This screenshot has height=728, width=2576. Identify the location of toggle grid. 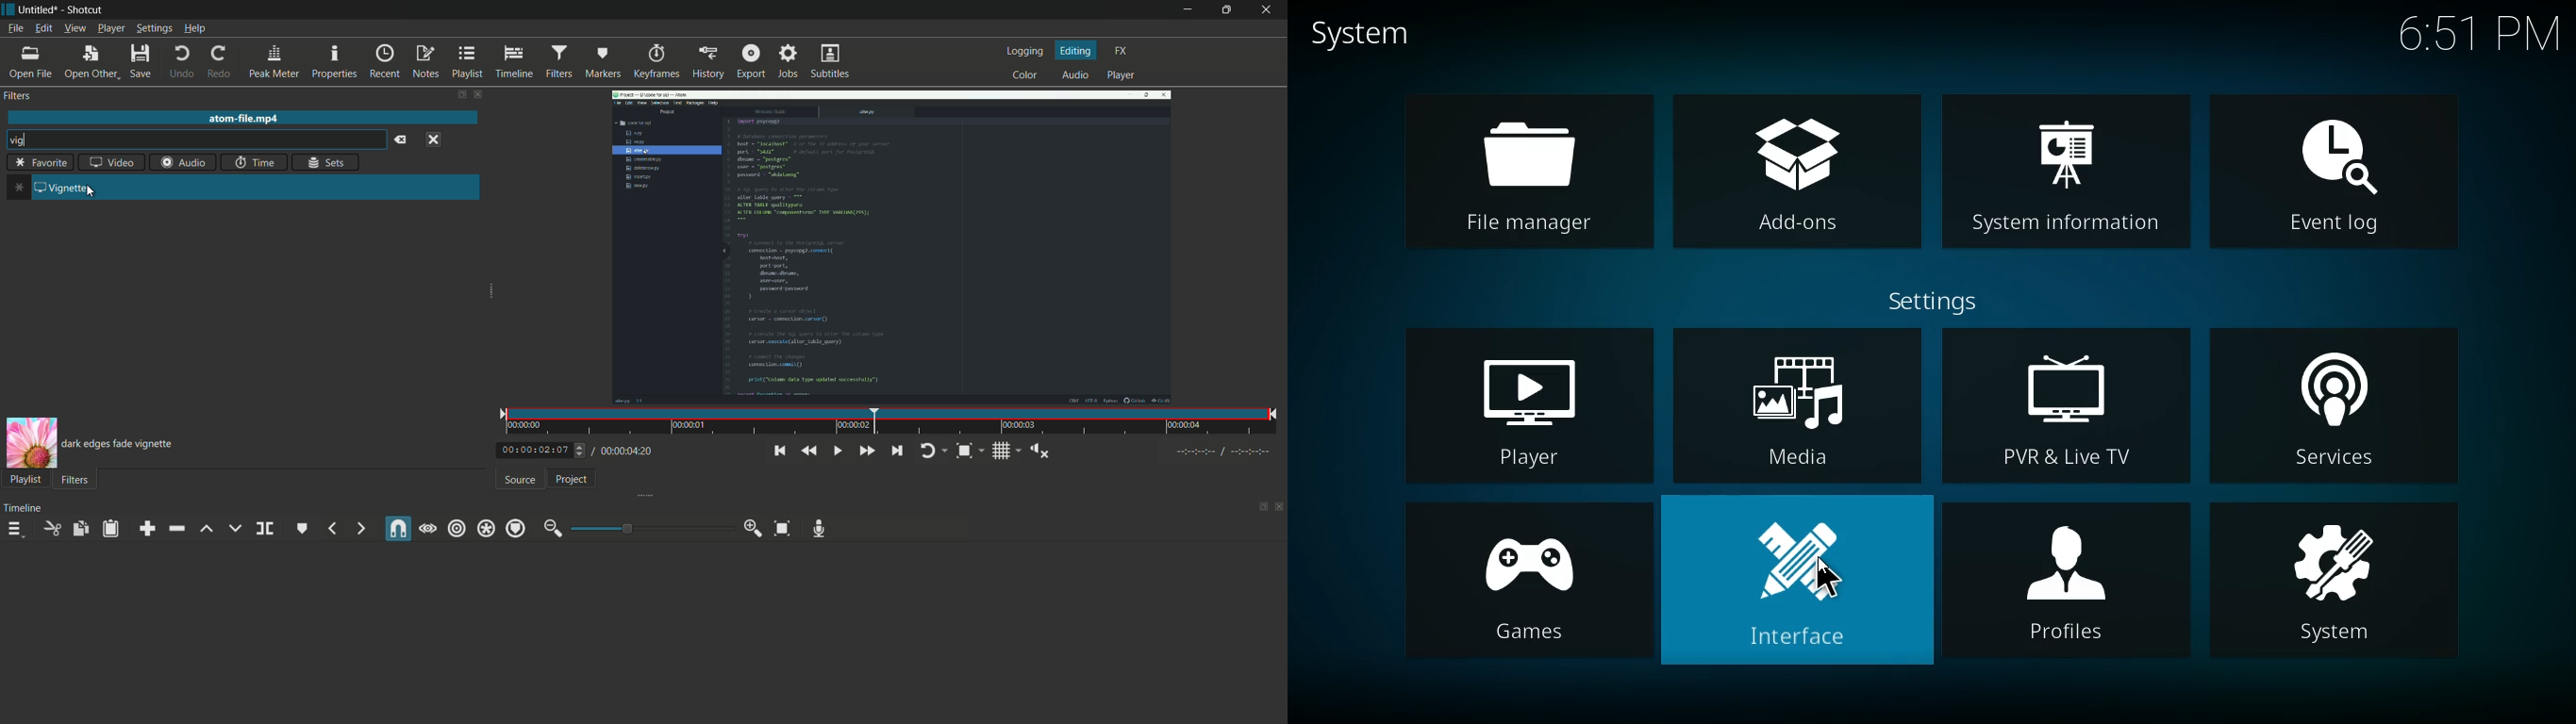
(1005, 450).